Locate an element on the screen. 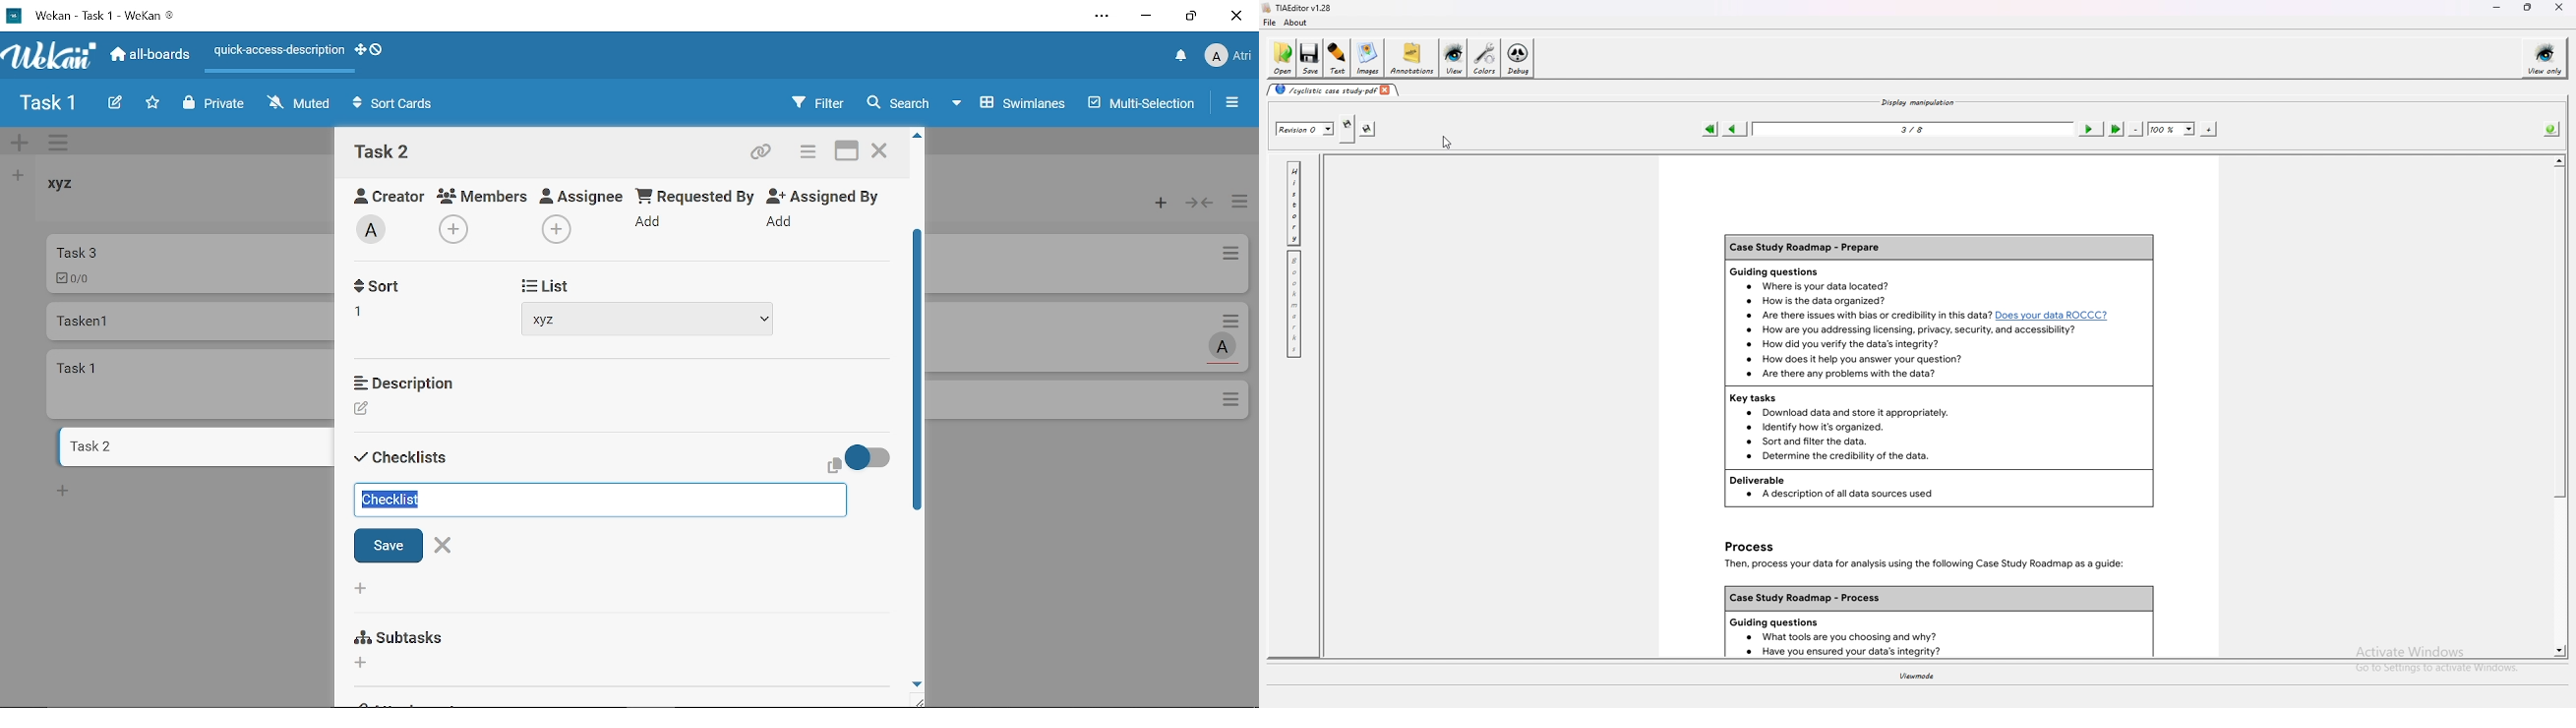 The width and height of the screenshot is (2576, 728). Received is located at coordinates (398, 288).